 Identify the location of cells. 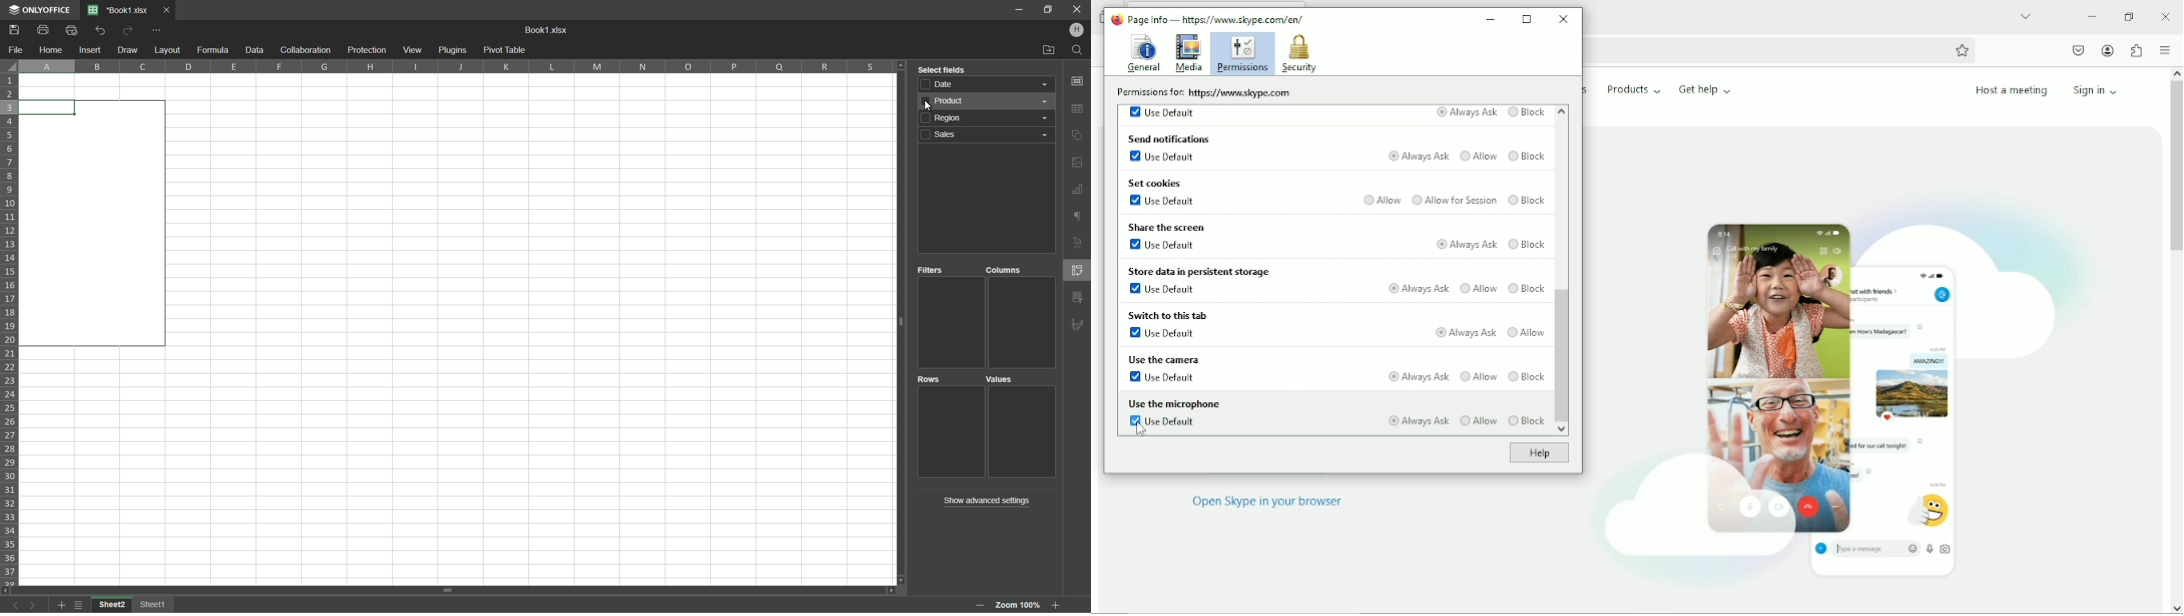
(531, 329).